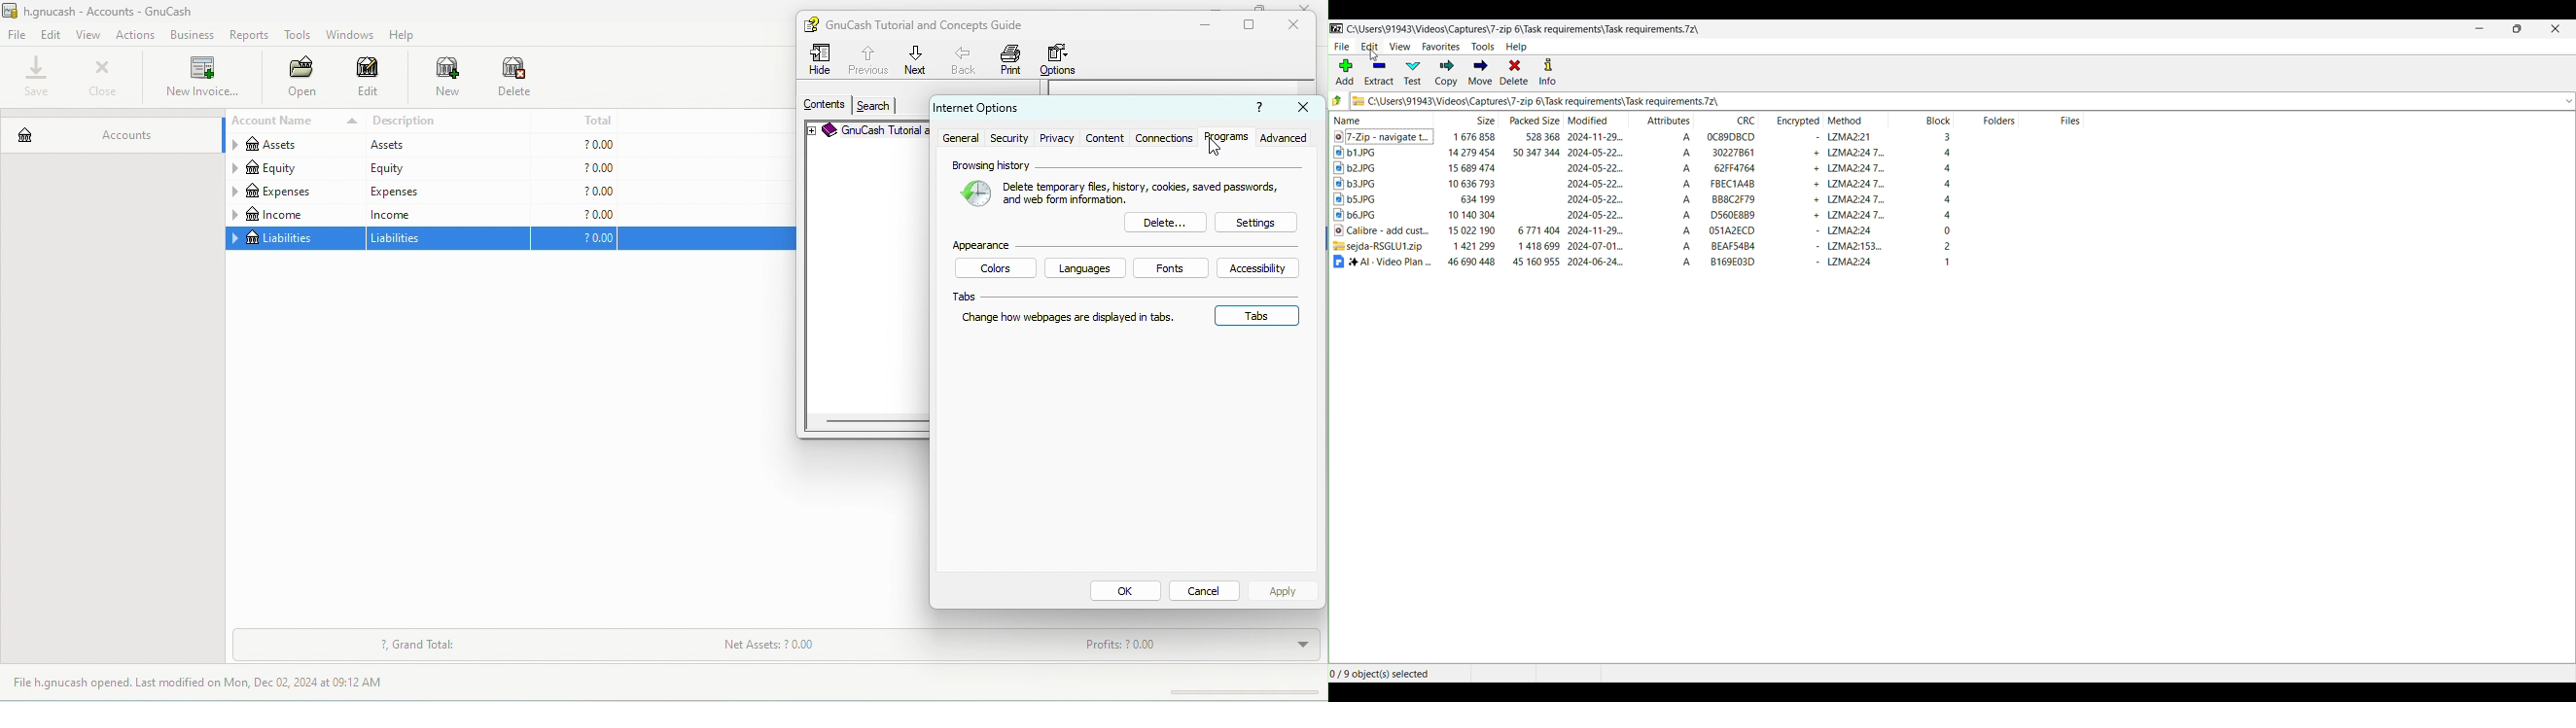 The width and height of the screenshot is (2576, 728). Describe the element at coordinates (292, 147) in the screenshot. I see `assets` at that location.